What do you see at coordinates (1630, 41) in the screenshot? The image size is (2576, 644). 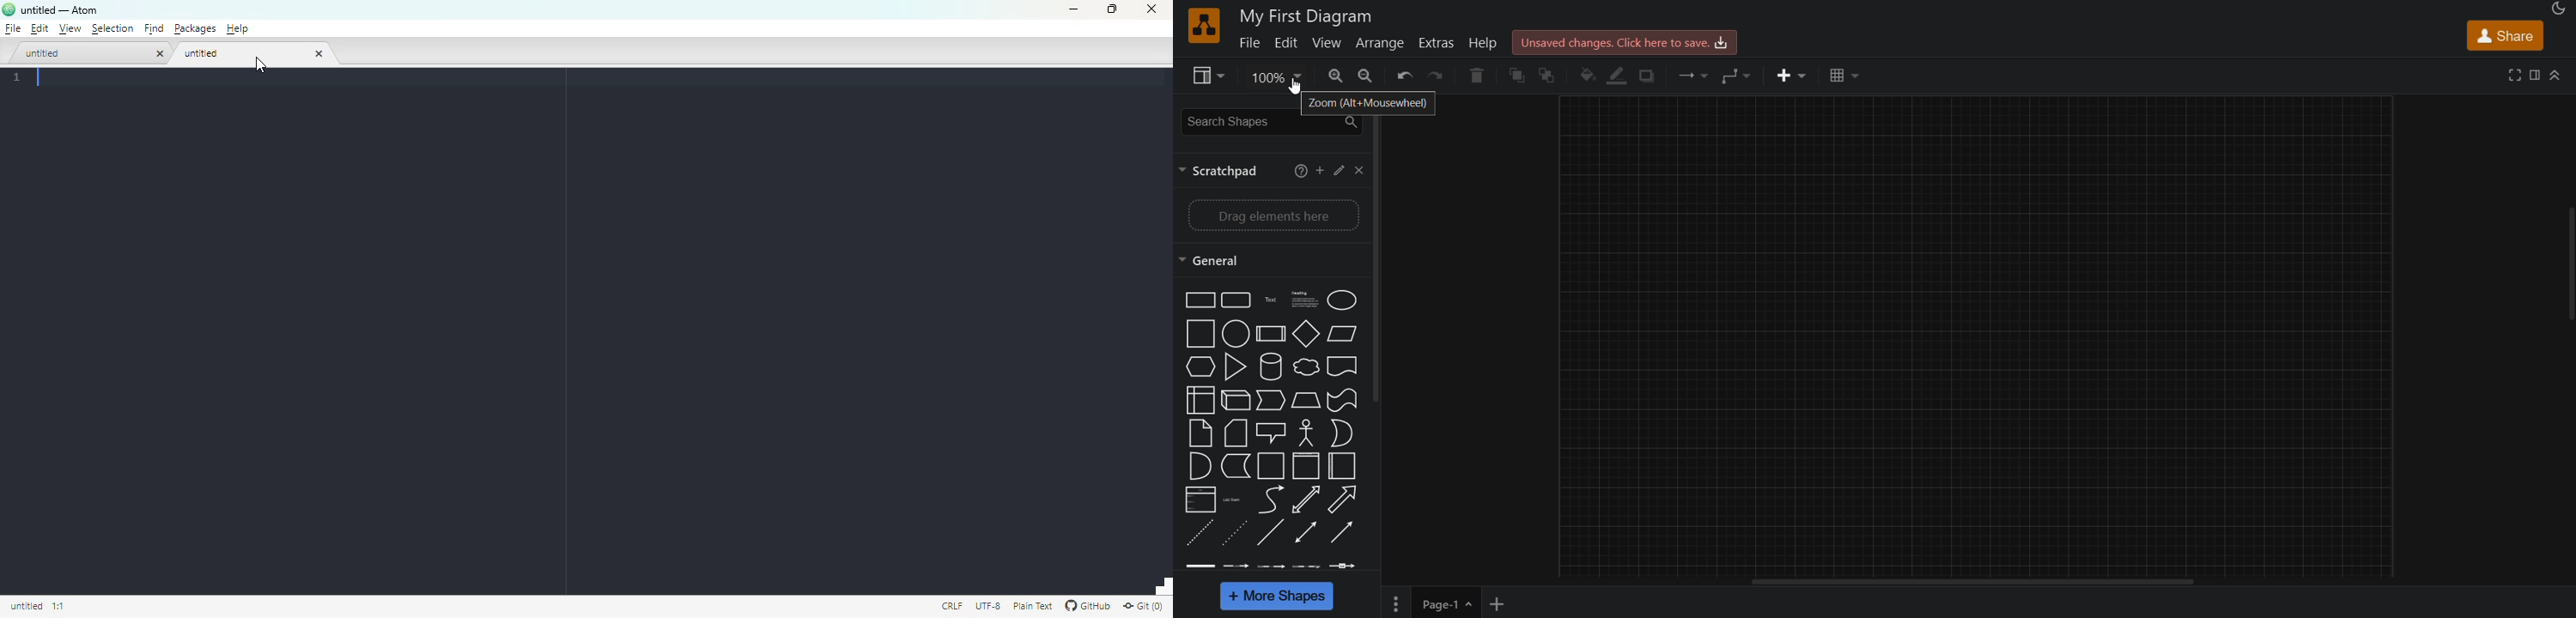 I see `click here to save.` at bounding box center [1630, 41].